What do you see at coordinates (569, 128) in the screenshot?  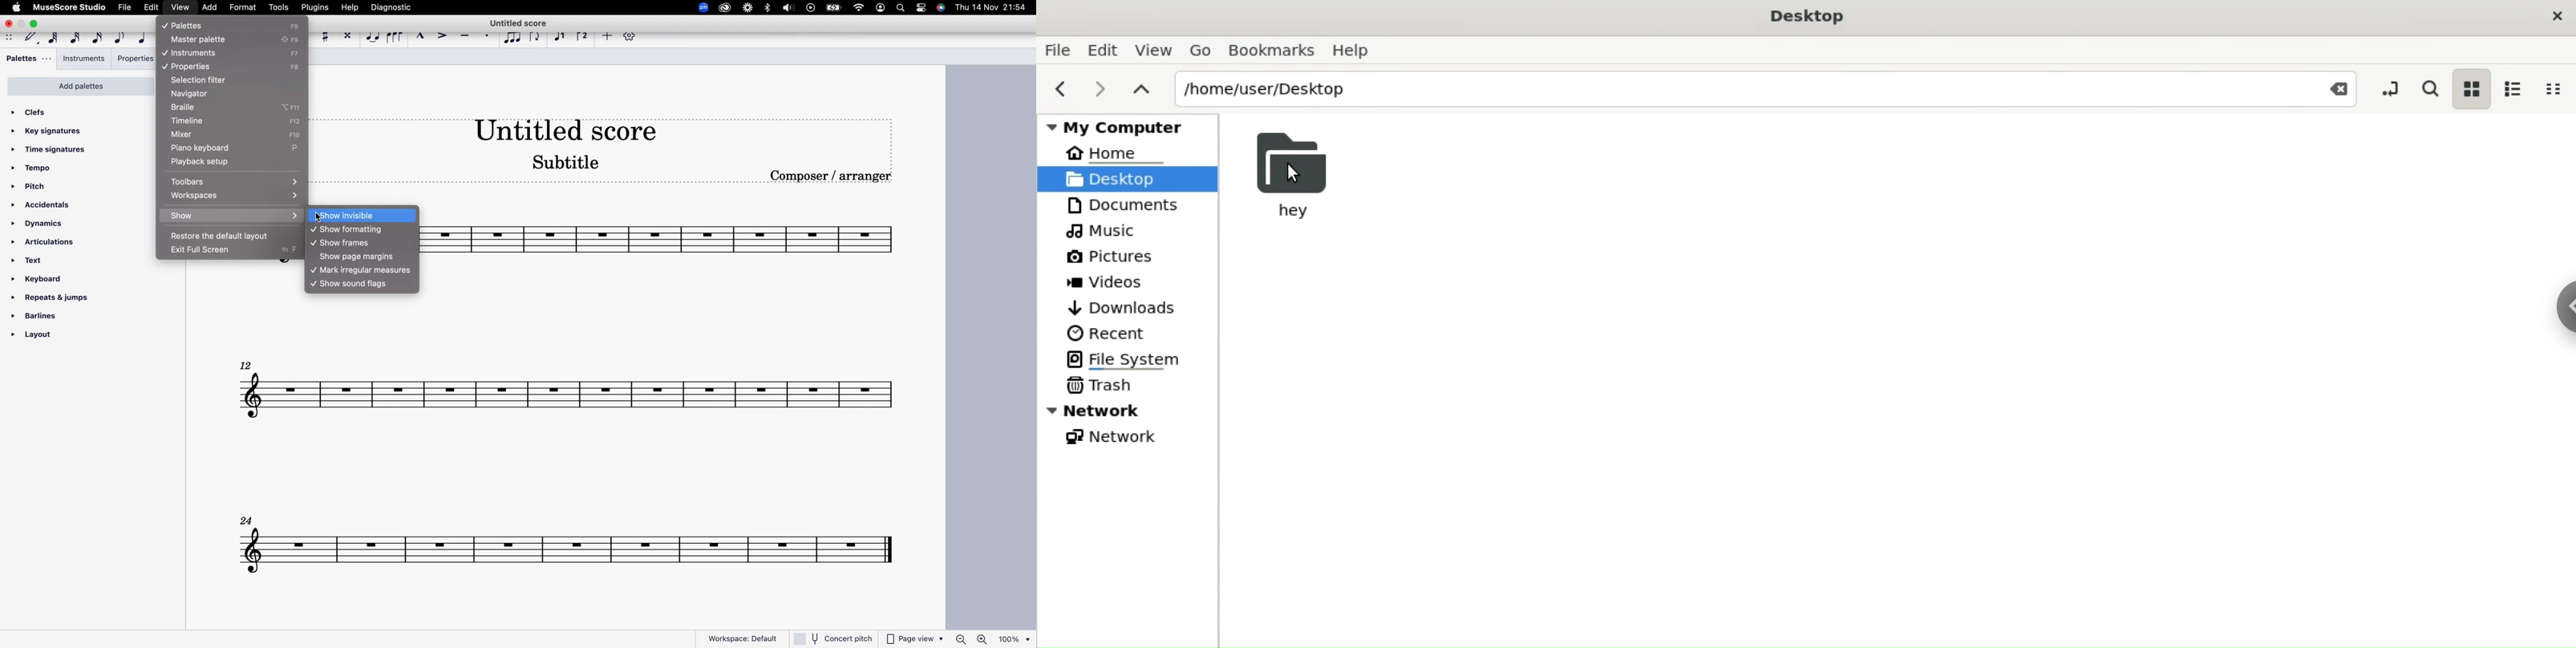 I see `score title` at bounding box center [569, 128].